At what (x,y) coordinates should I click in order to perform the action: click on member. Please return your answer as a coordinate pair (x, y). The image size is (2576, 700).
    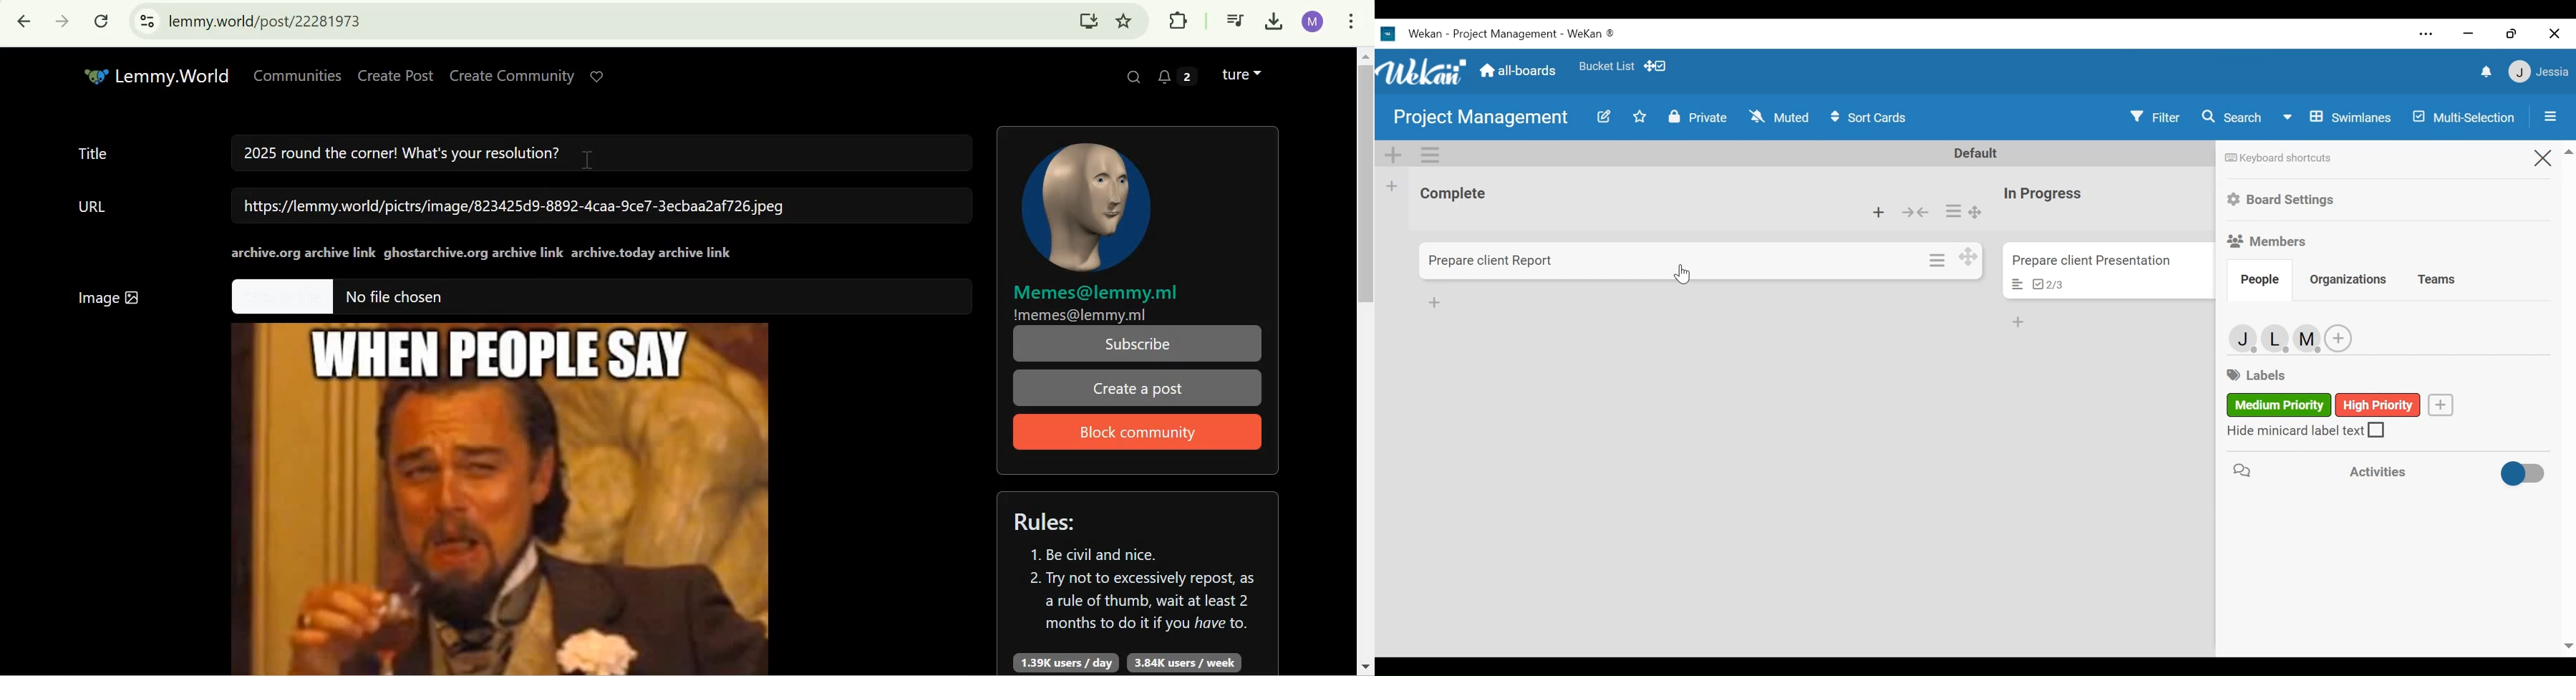
    Looking at the image, I should click on (2279, 337).